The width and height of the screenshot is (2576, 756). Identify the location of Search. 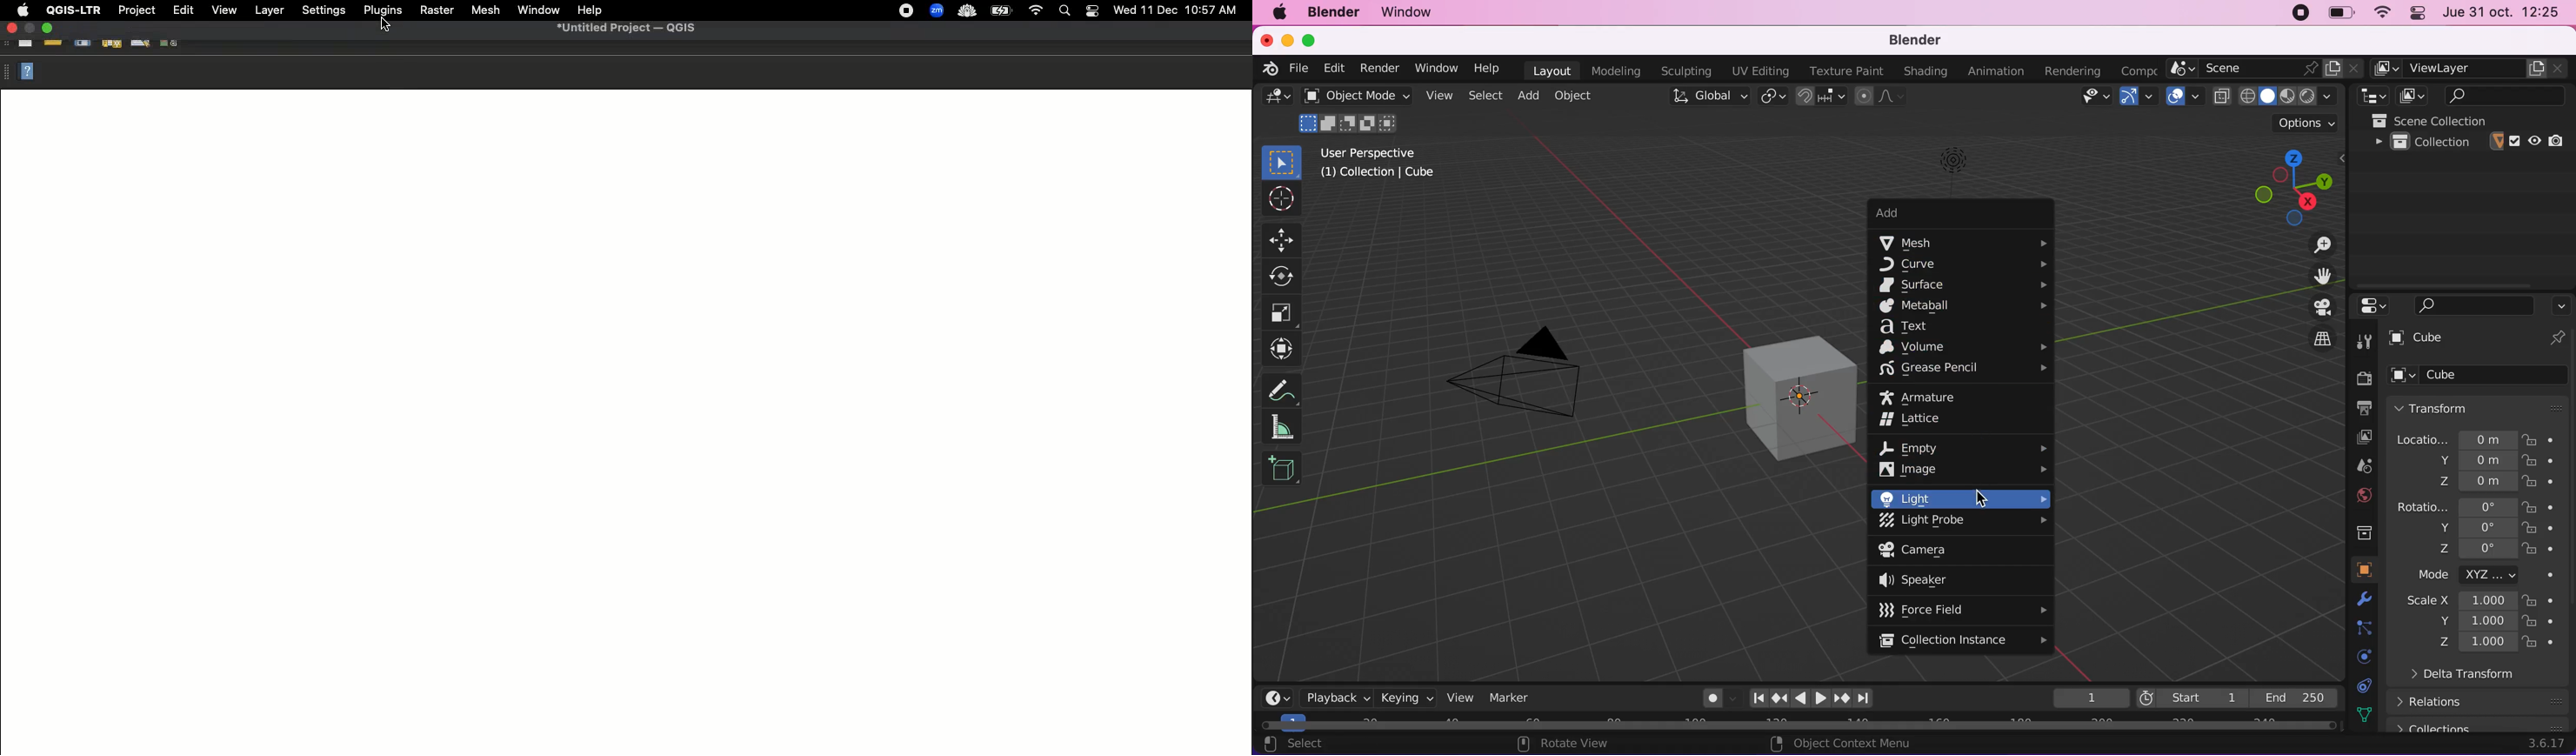
(1064, 11).